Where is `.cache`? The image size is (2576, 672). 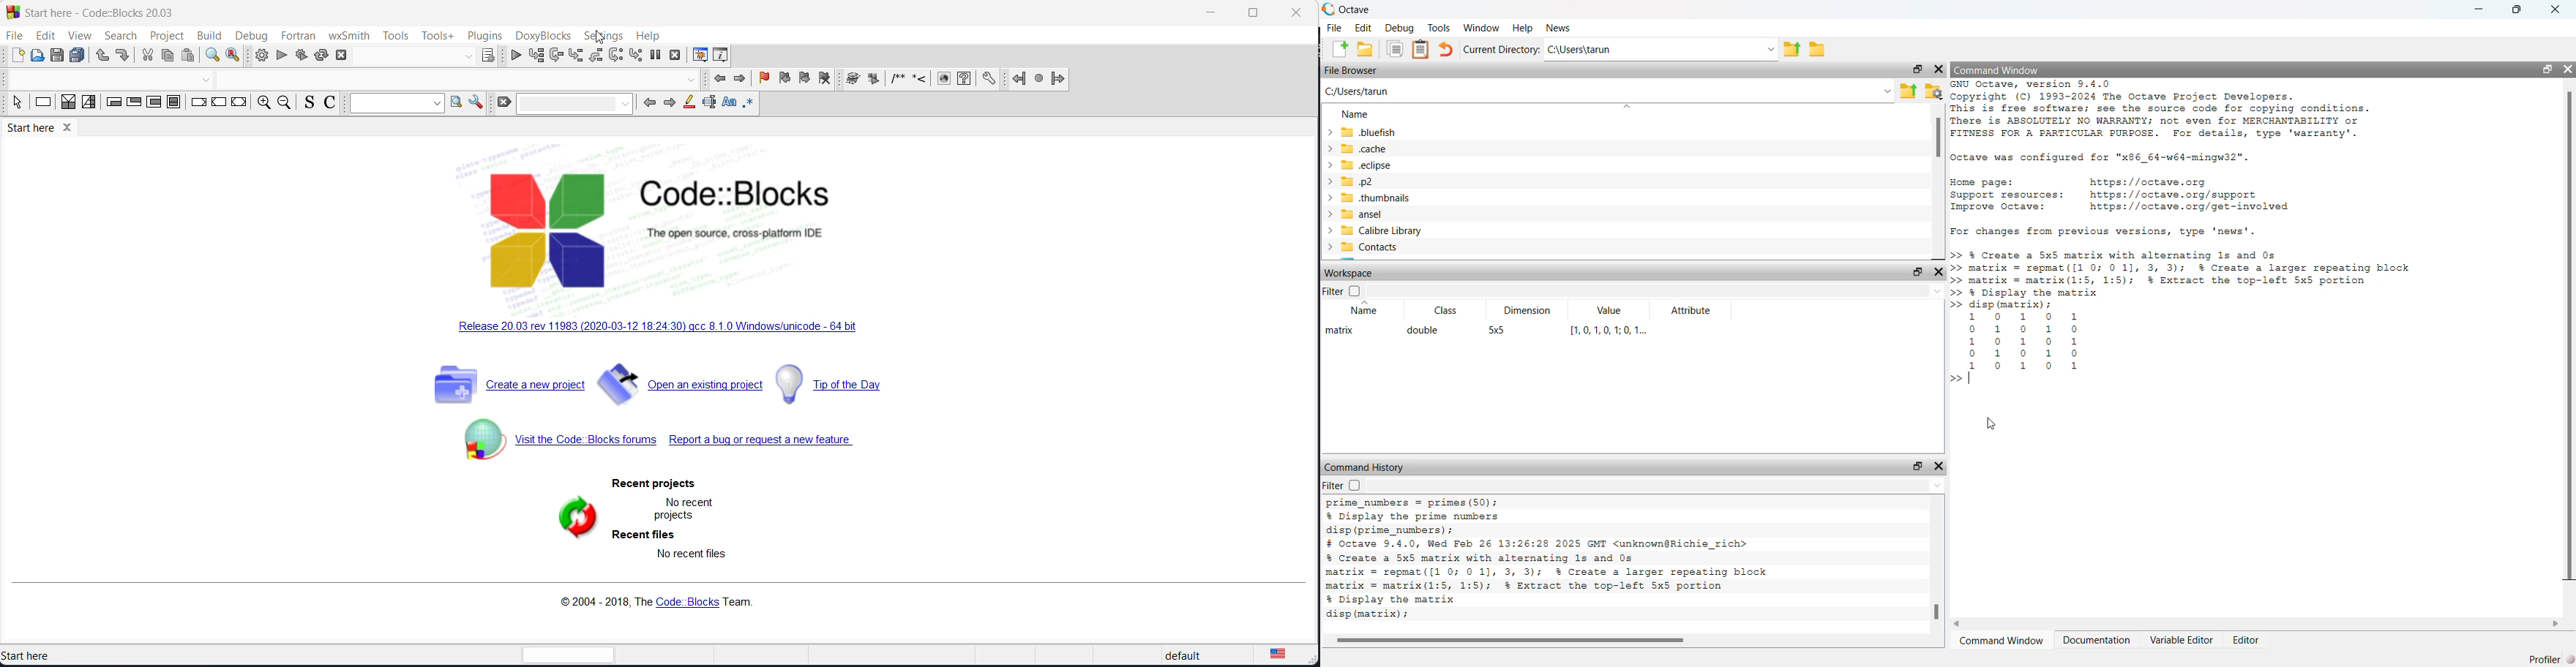
.cache is located at coordinates (1363, 149).